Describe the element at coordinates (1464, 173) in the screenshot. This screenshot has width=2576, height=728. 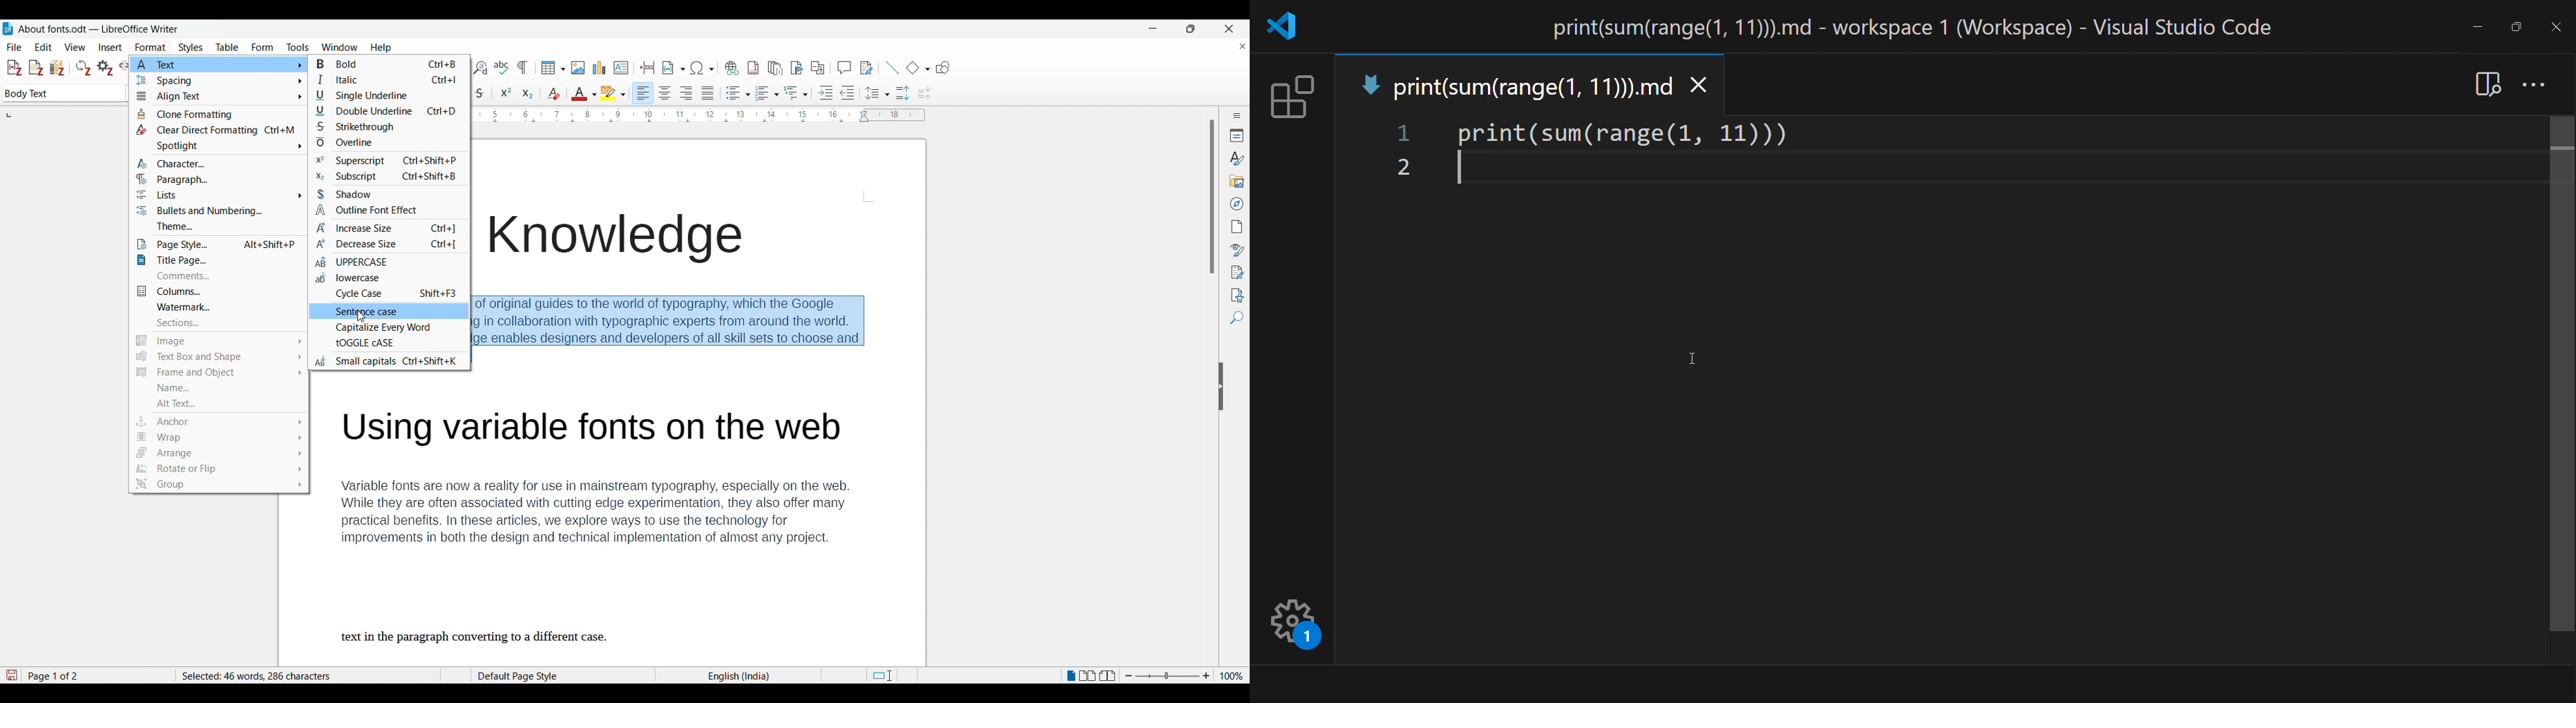
I see `write here` at that location.